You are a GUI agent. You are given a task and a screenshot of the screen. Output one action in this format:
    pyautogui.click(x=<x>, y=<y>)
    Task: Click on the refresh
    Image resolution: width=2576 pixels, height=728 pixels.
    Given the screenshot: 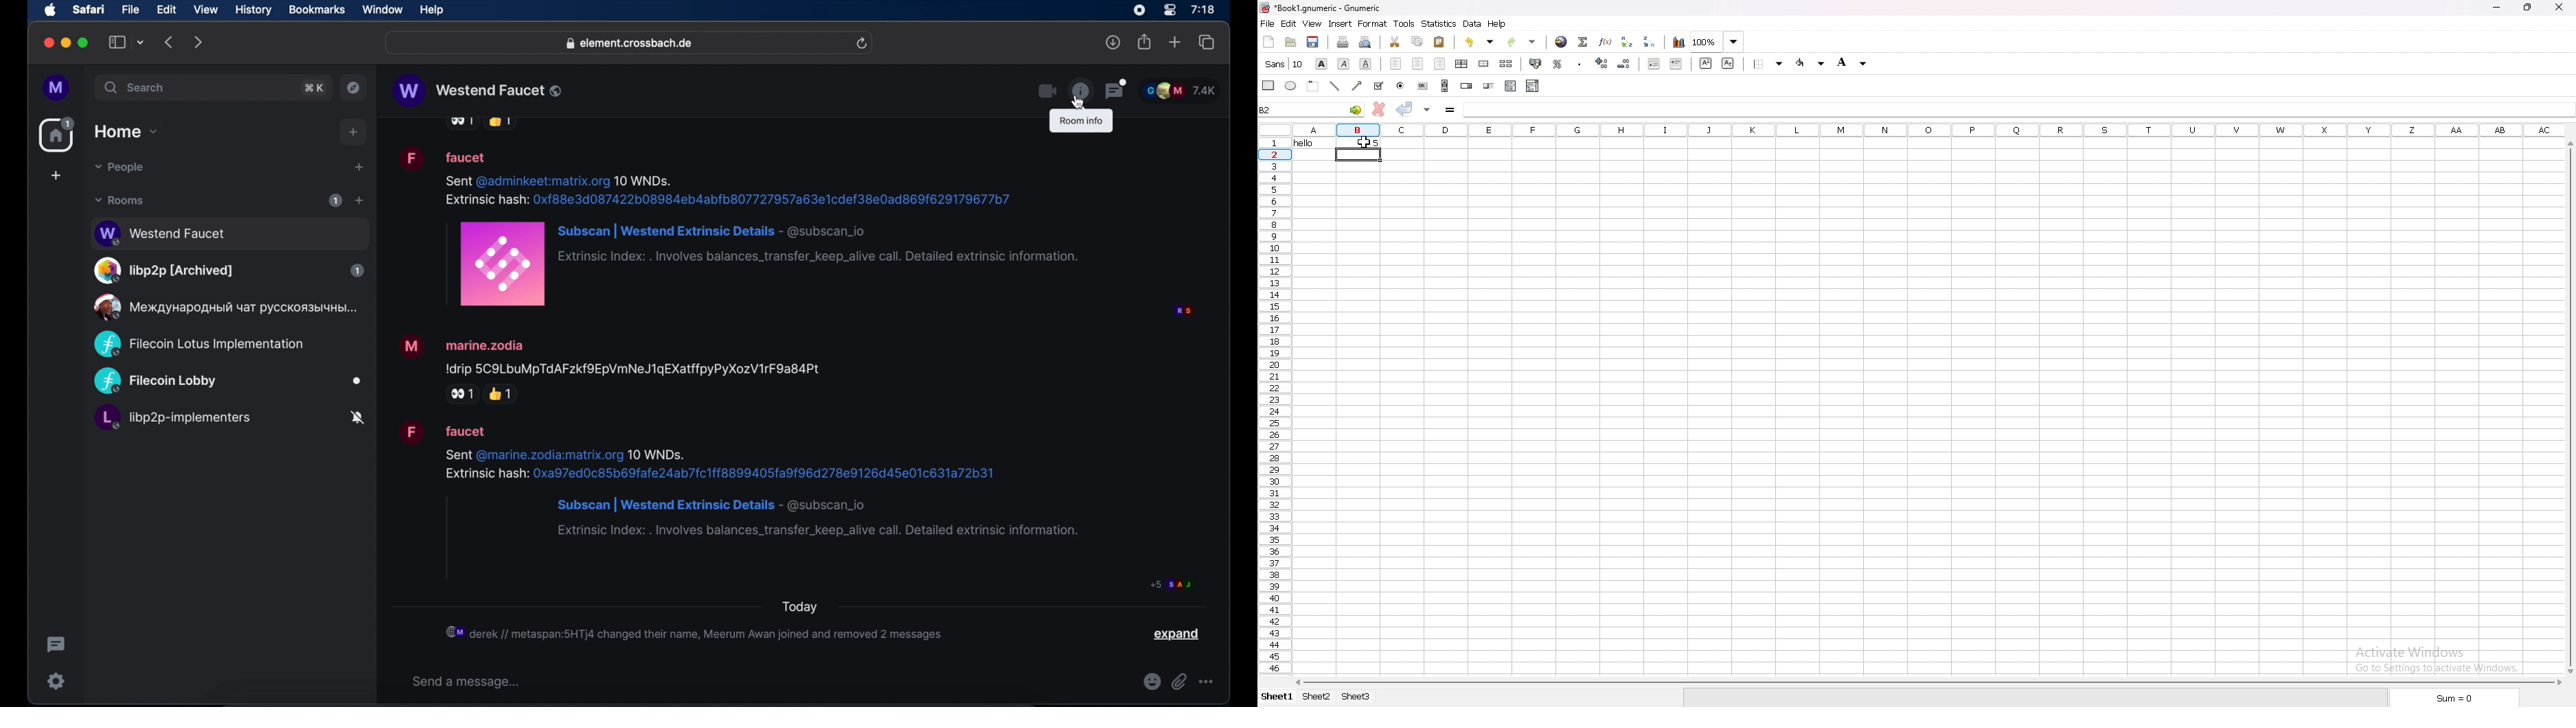 What is the action you would take?
    pyautogui.click(x=861, y=44)
    